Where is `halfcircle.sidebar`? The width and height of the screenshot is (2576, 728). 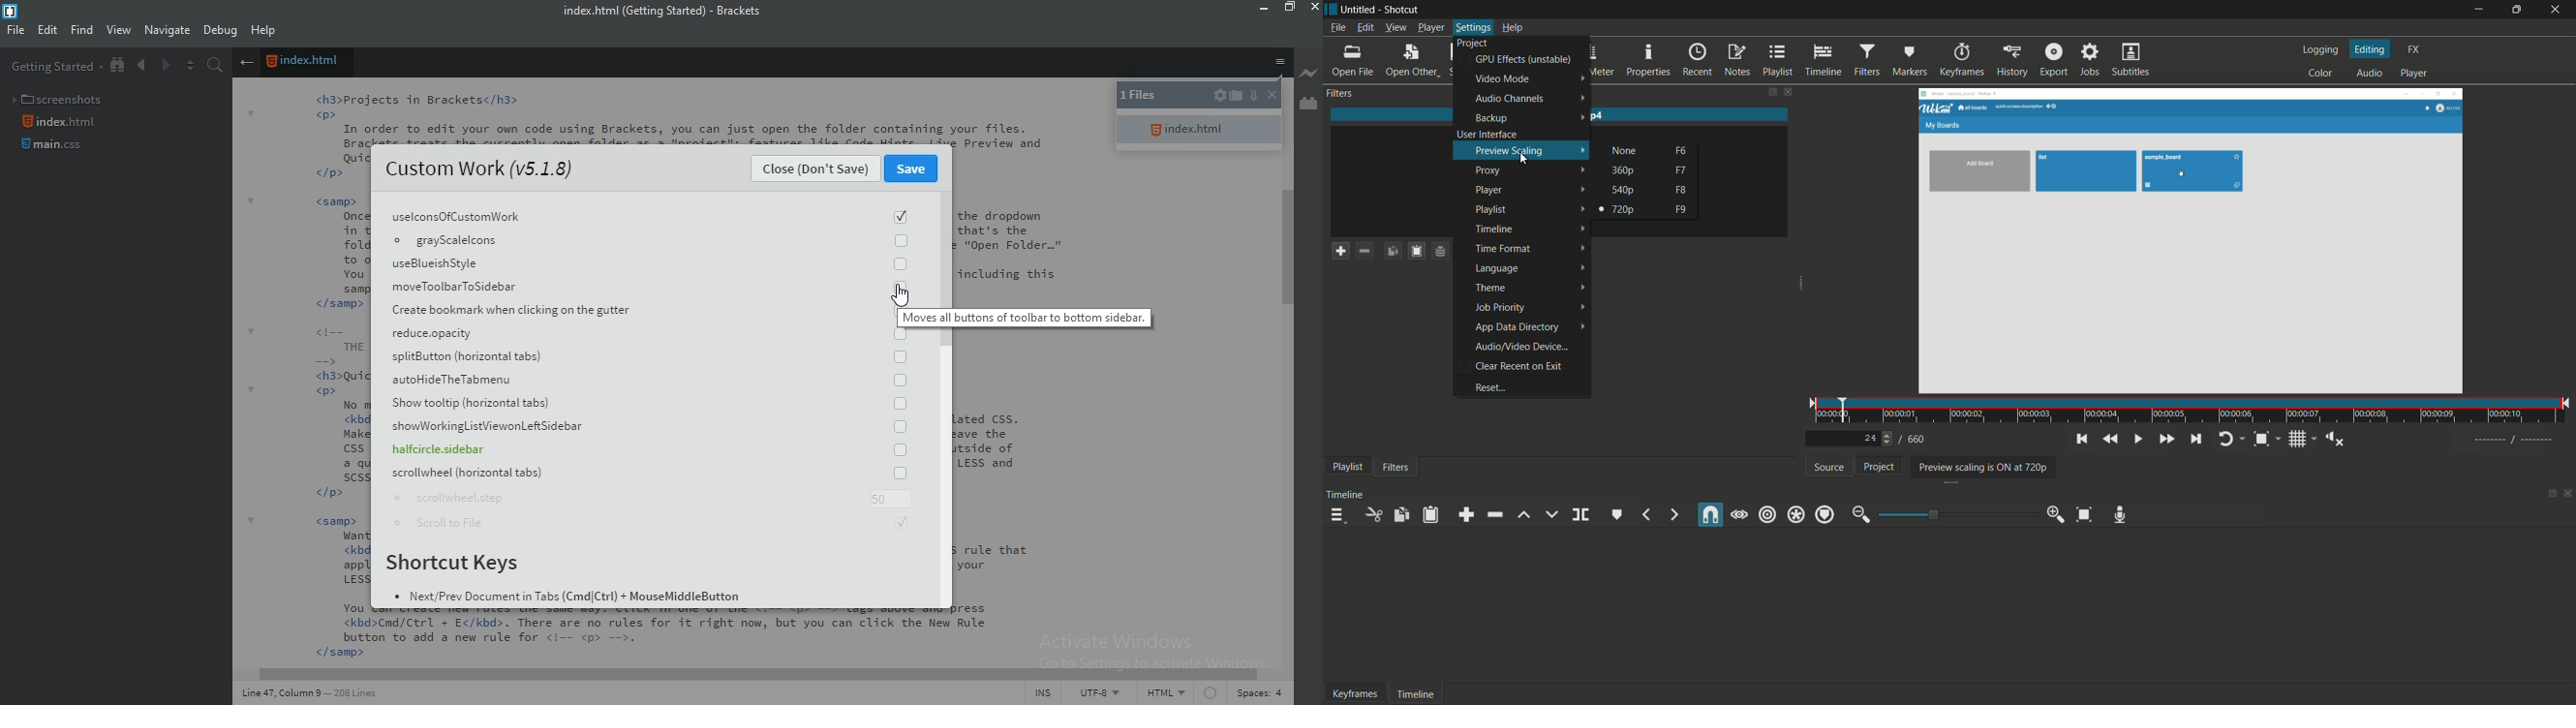 halfcircle.sidebar is located at coordinates (645, 452).